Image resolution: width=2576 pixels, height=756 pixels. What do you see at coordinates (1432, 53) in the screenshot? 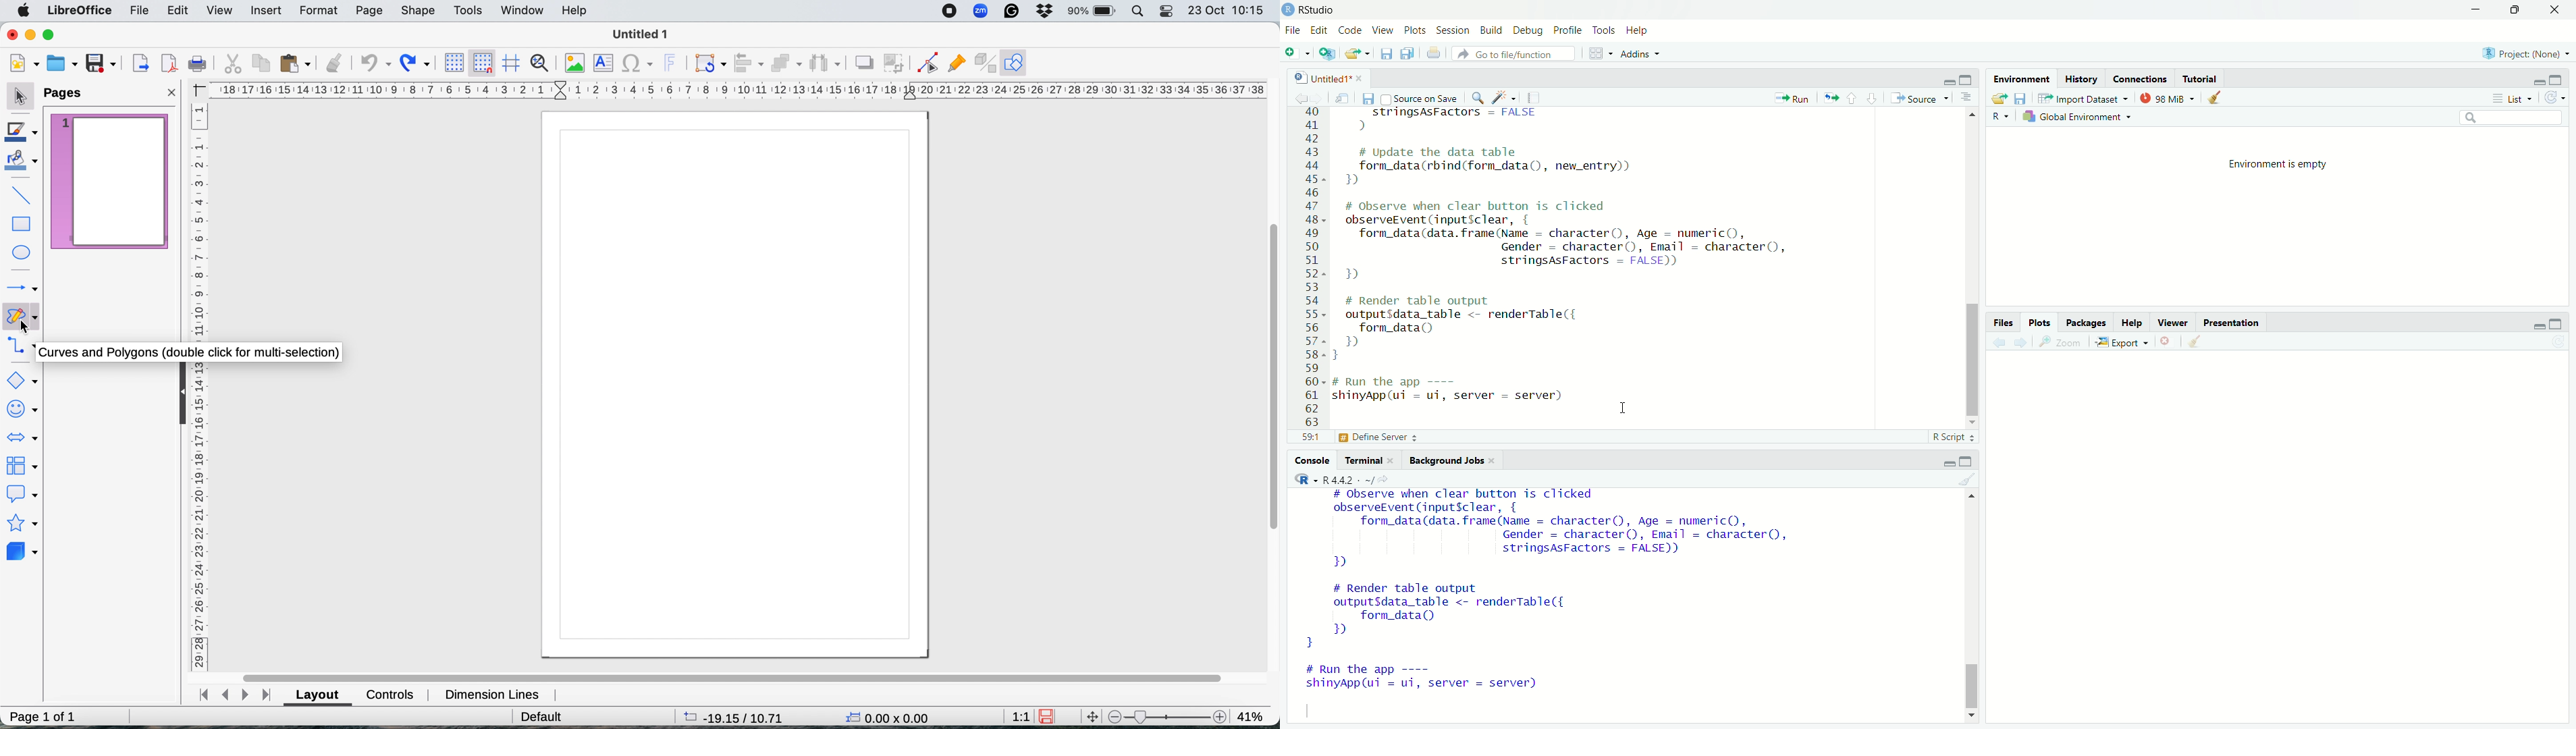
I see `print the current file` at bounding box center [1432, 53].